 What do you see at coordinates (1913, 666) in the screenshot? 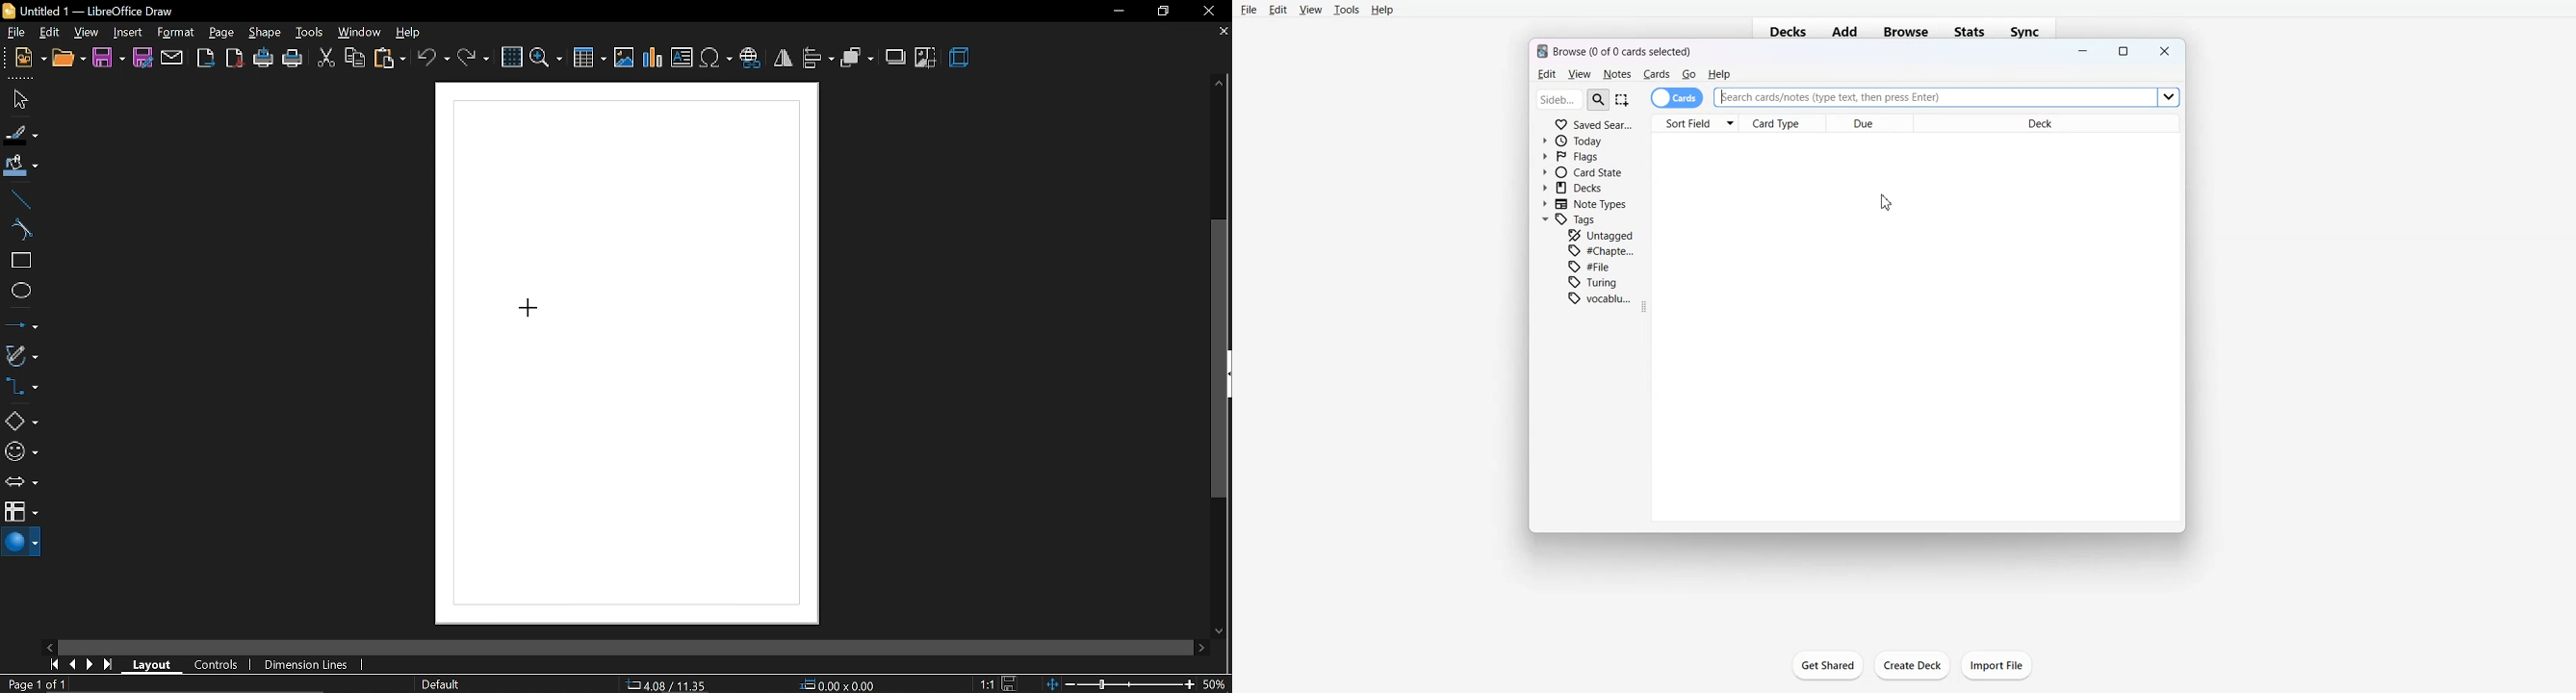
I see `Create Deck` at bounding box center [1913, 666].